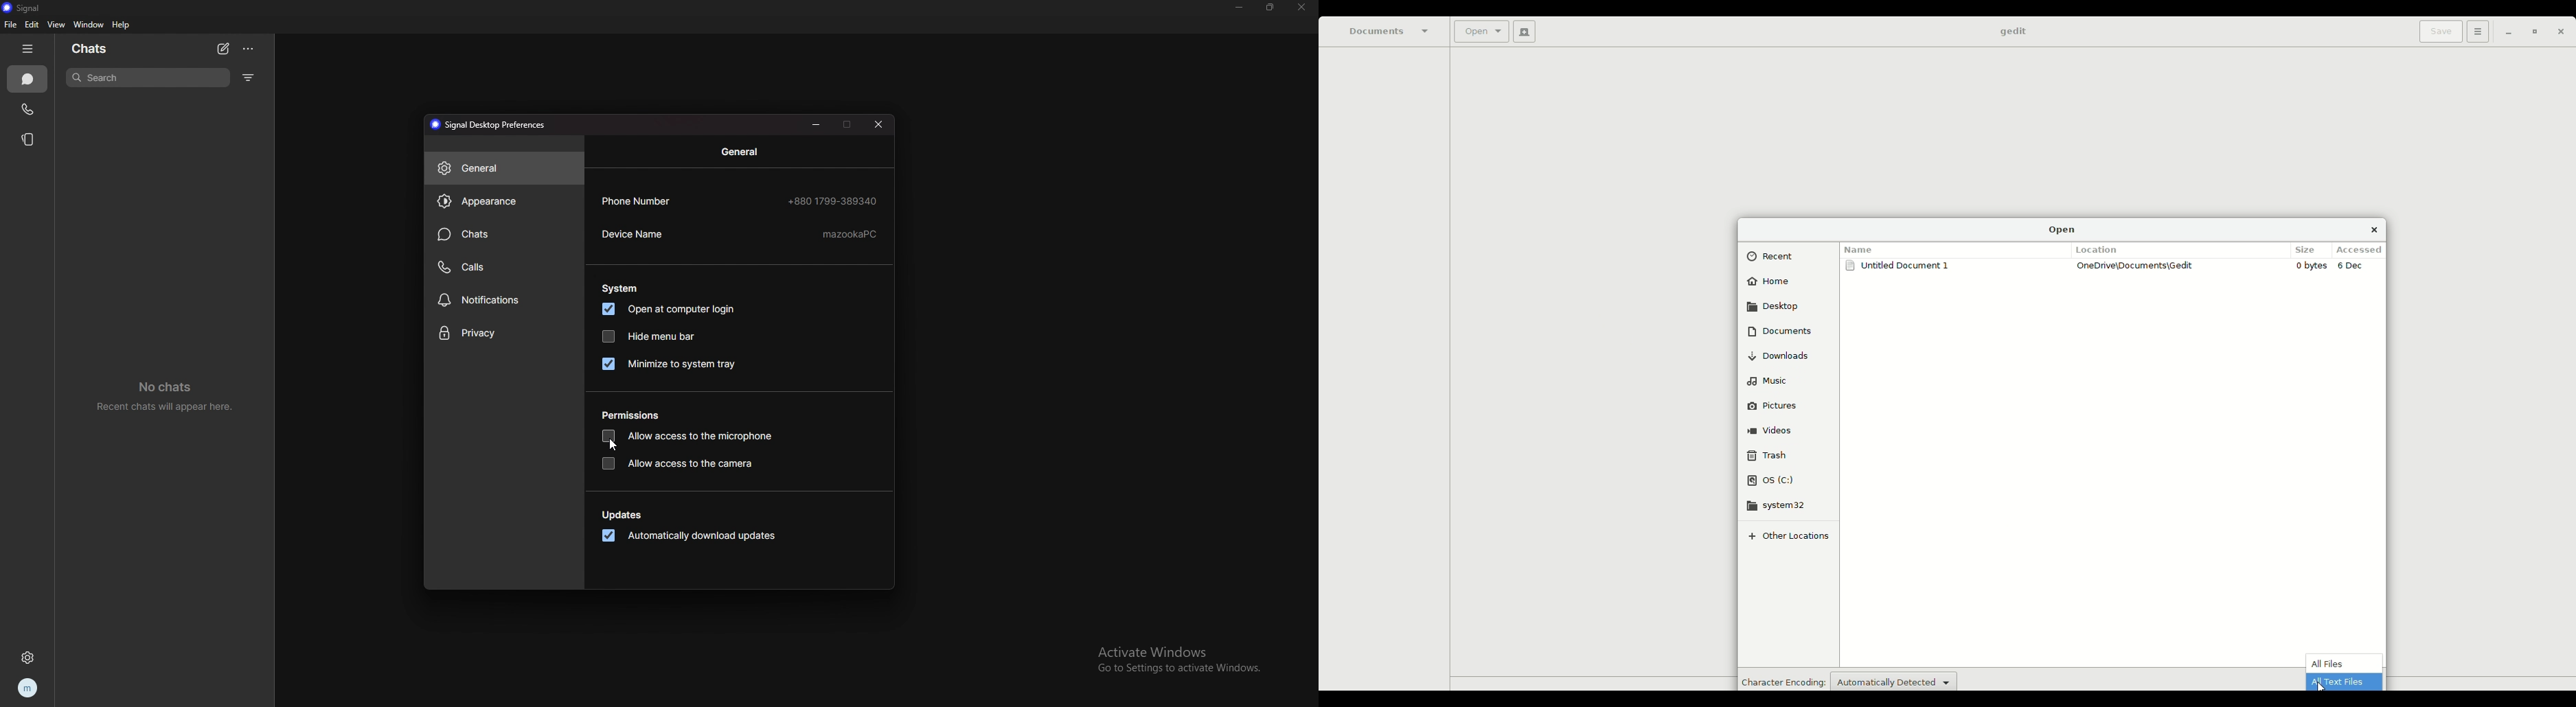  I want to click on new chat, so click(223, 49).